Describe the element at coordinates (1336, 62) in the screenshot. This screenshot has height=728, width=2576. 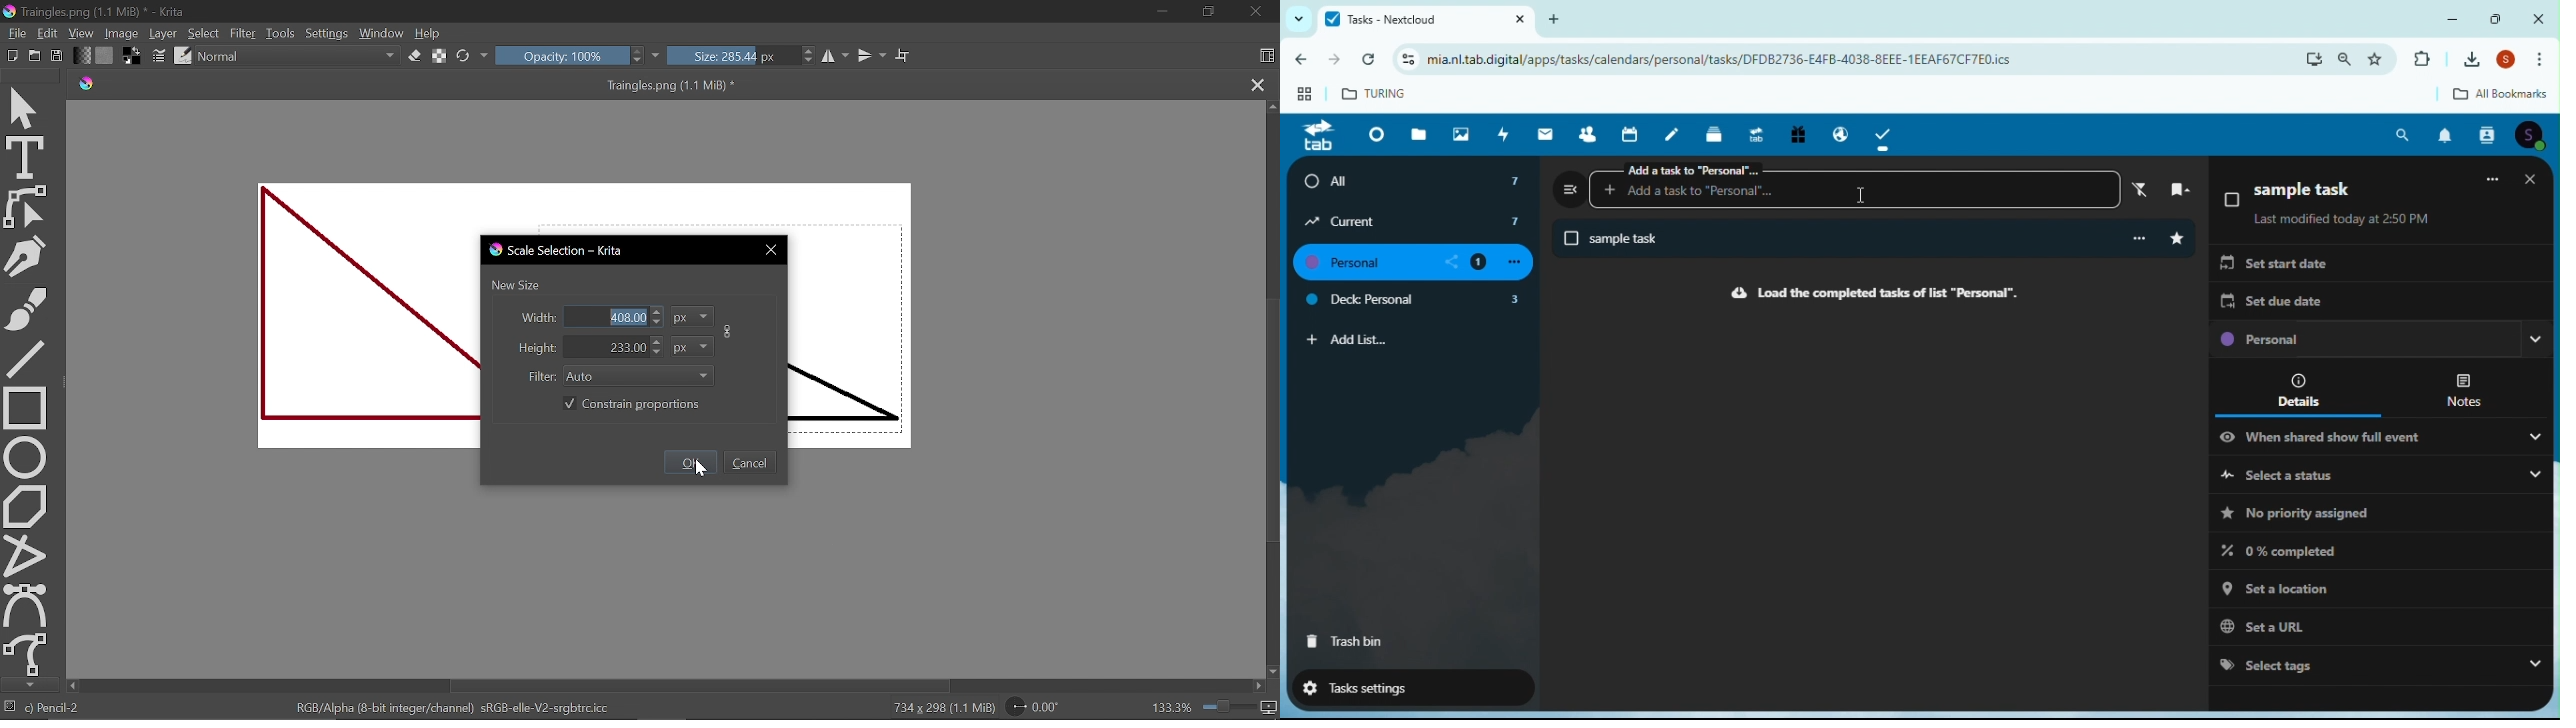
I see `fordward` at that location.